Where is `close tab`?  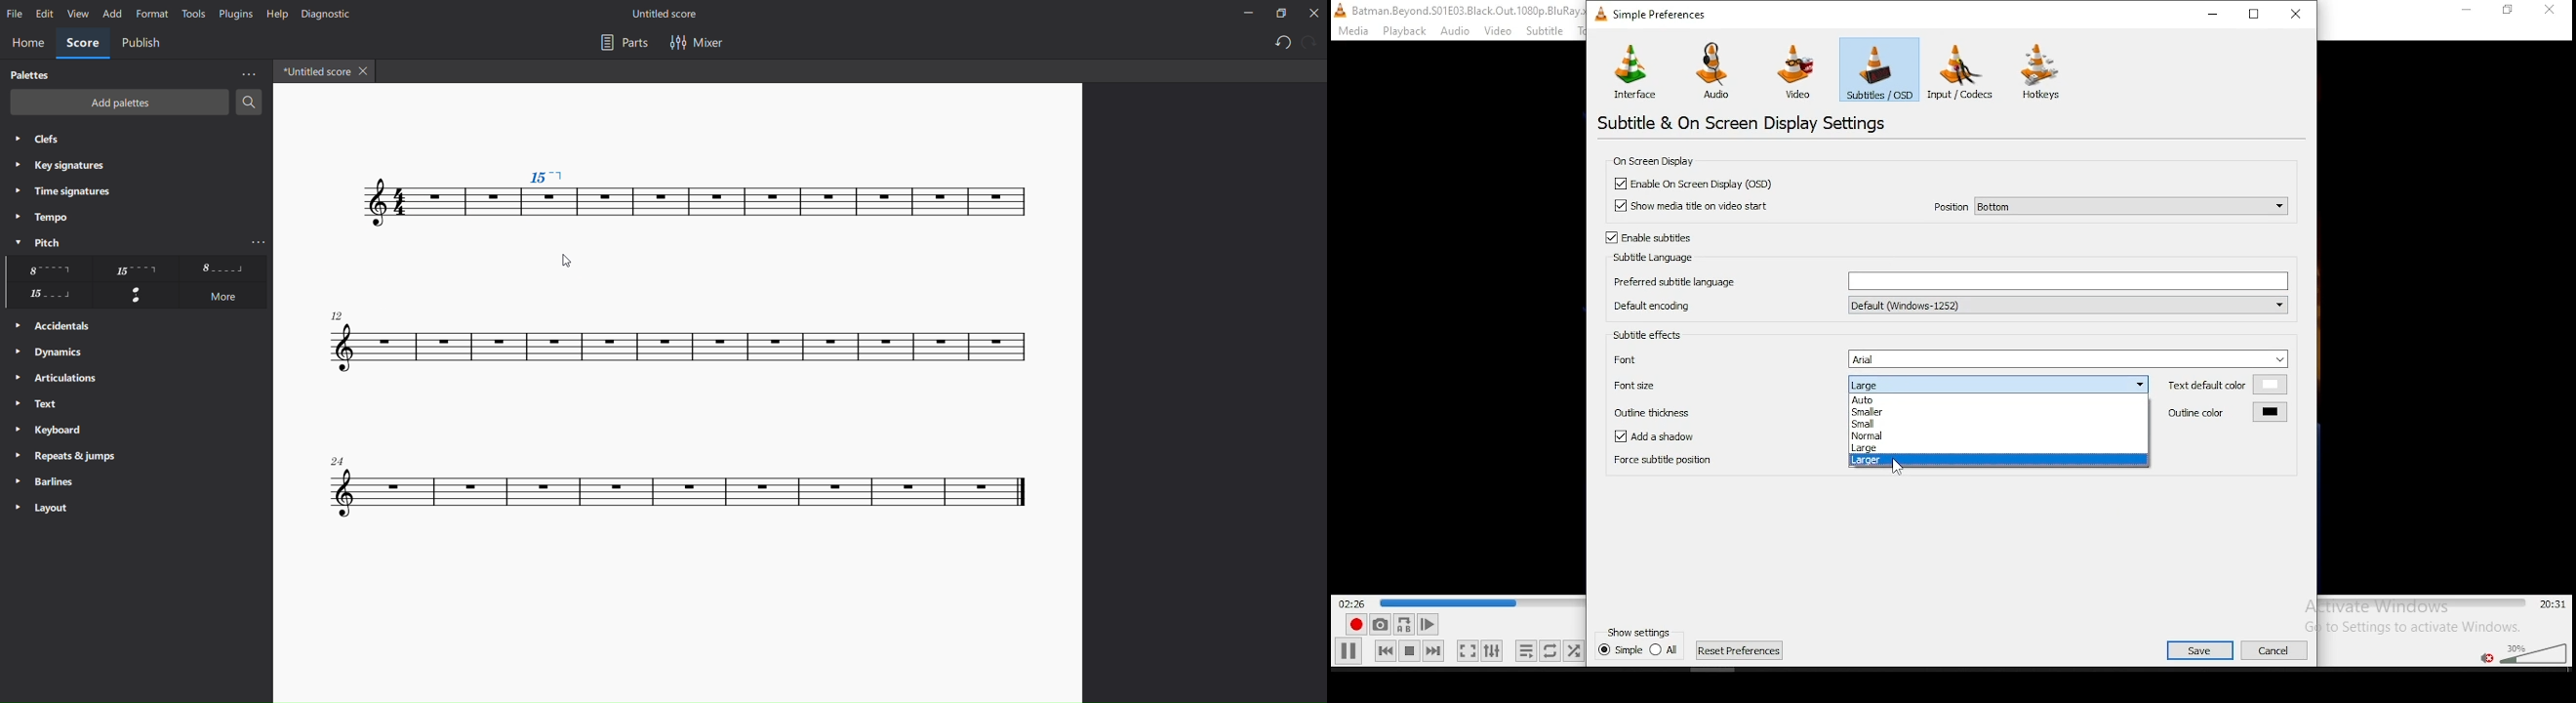
close tab is located at coordinates (366, 70).